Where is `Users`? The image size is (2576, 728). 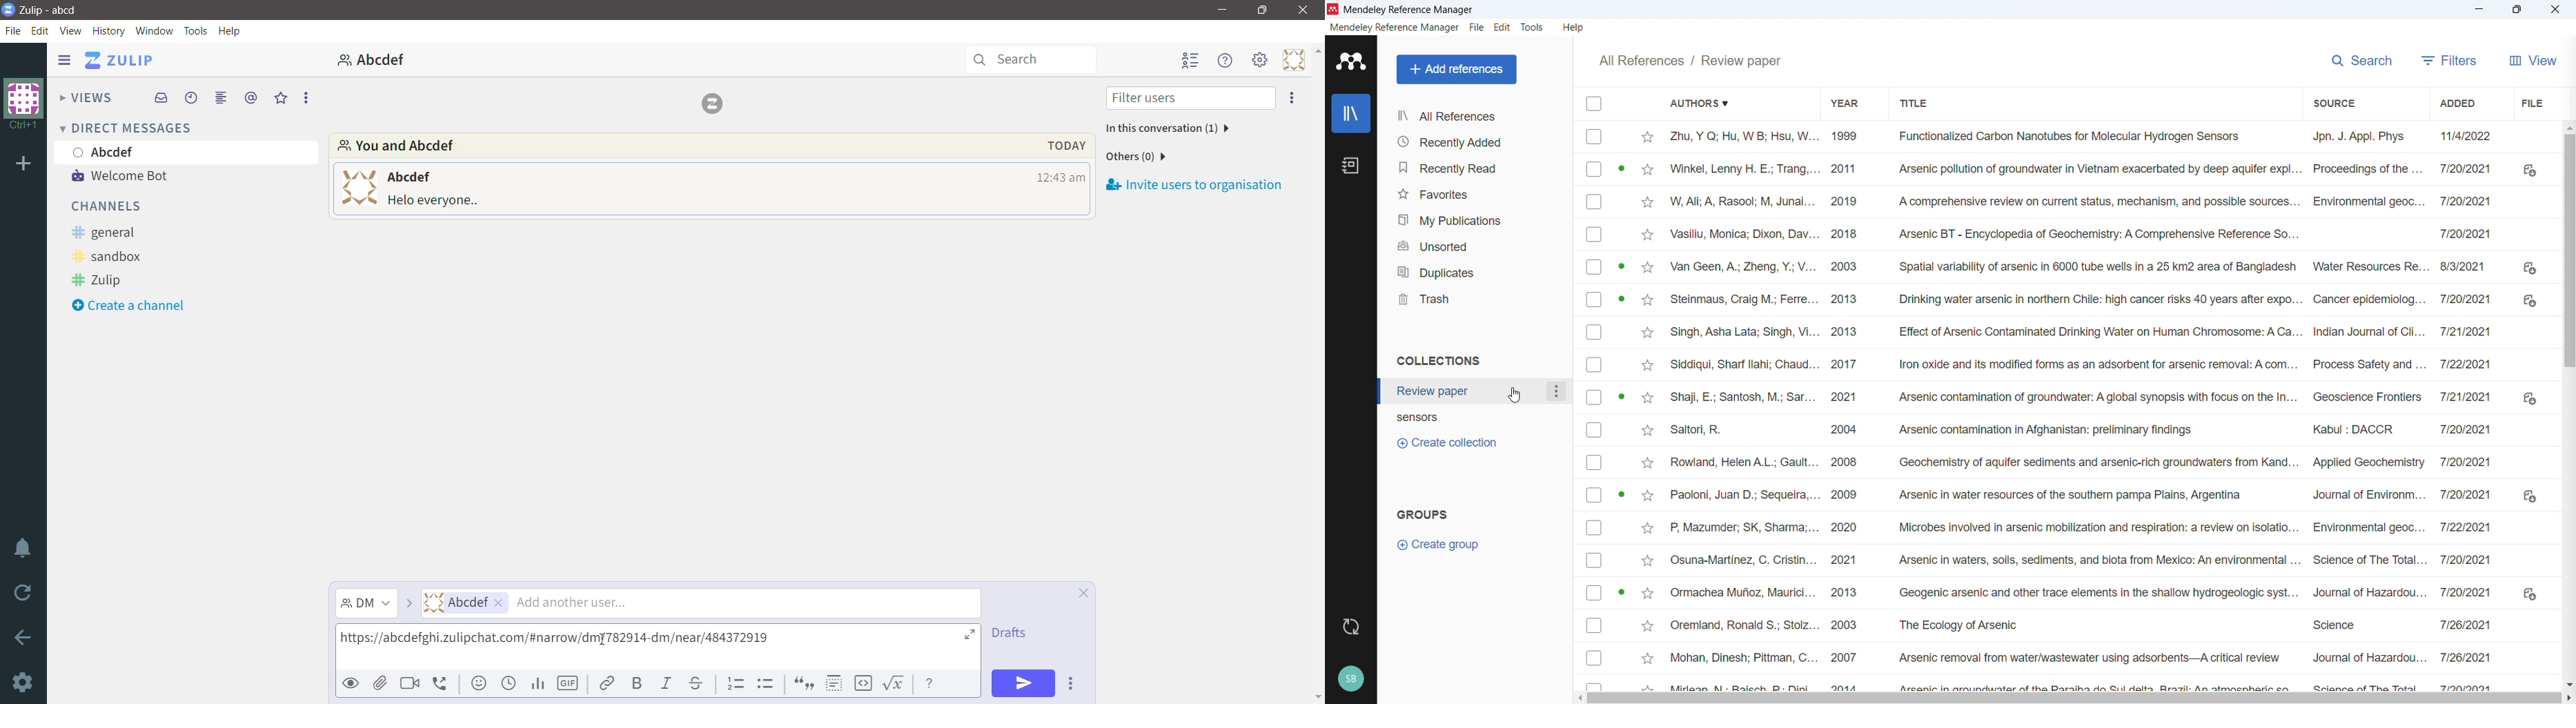 Users is located at coordinates (701, 603).